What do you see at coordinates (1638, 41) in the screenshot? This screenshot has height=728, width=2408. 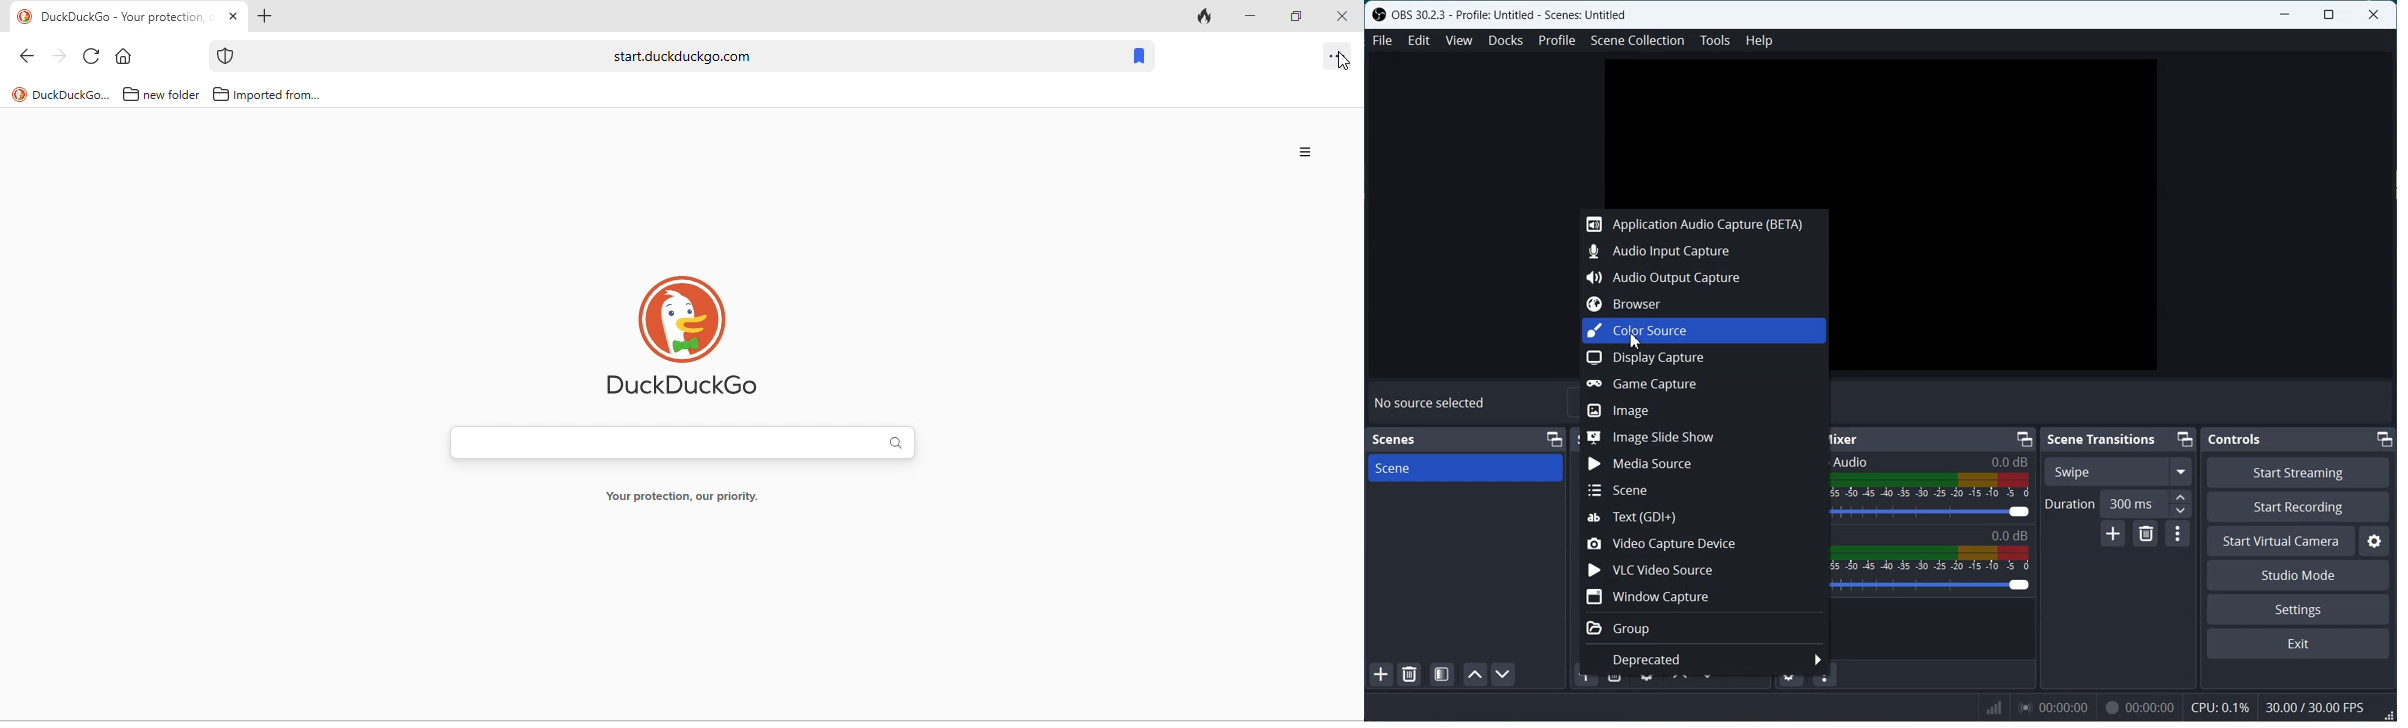 I see `Scene Collection` at bounding box center [1638, 41].